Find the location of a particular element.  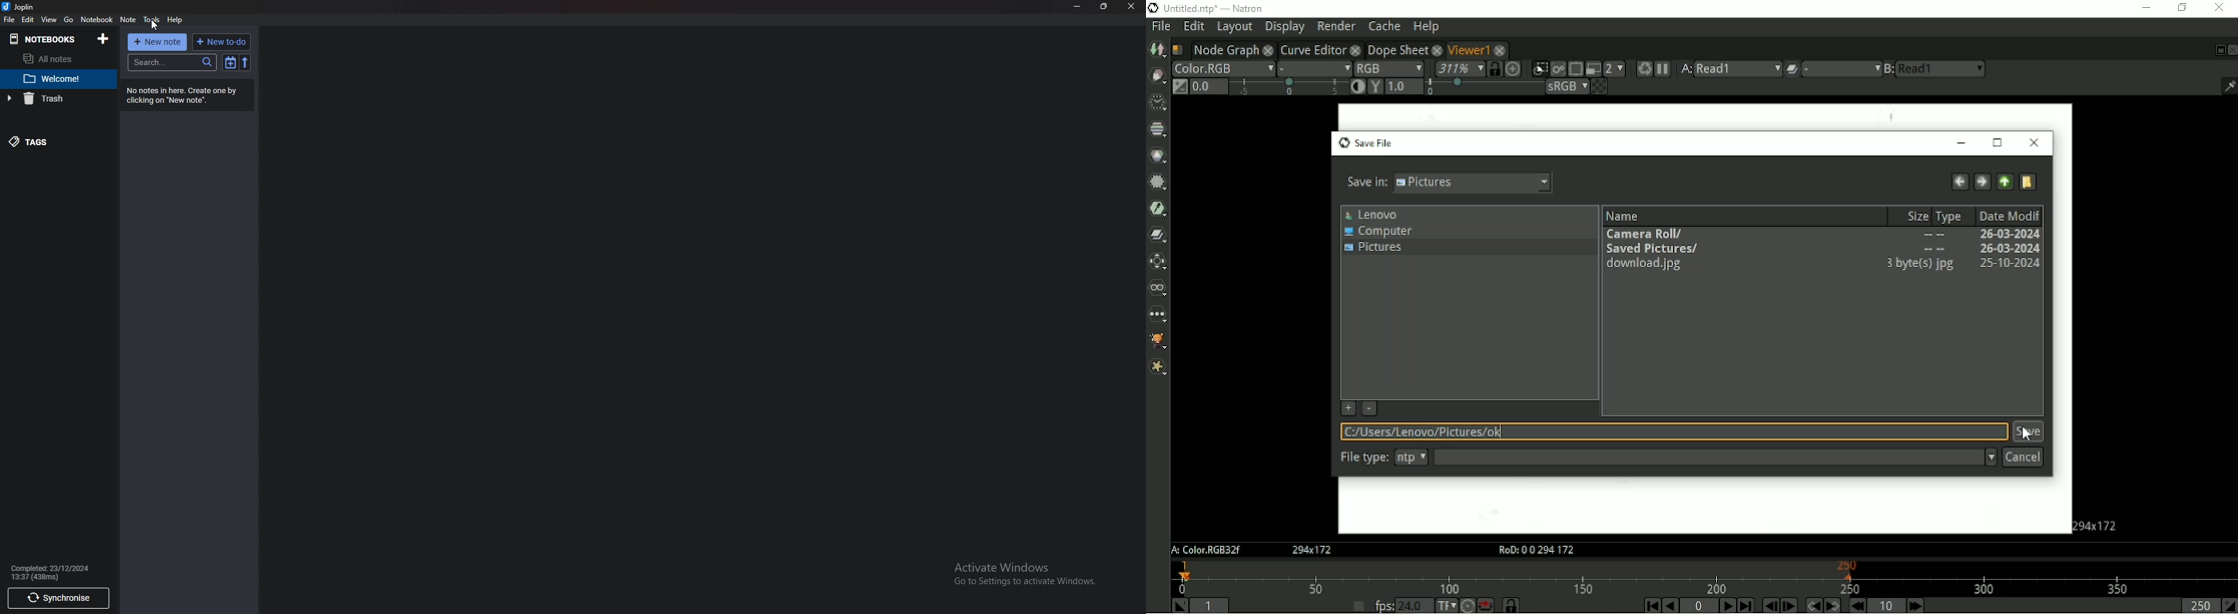

Edit is located at coordinates (28, 20).